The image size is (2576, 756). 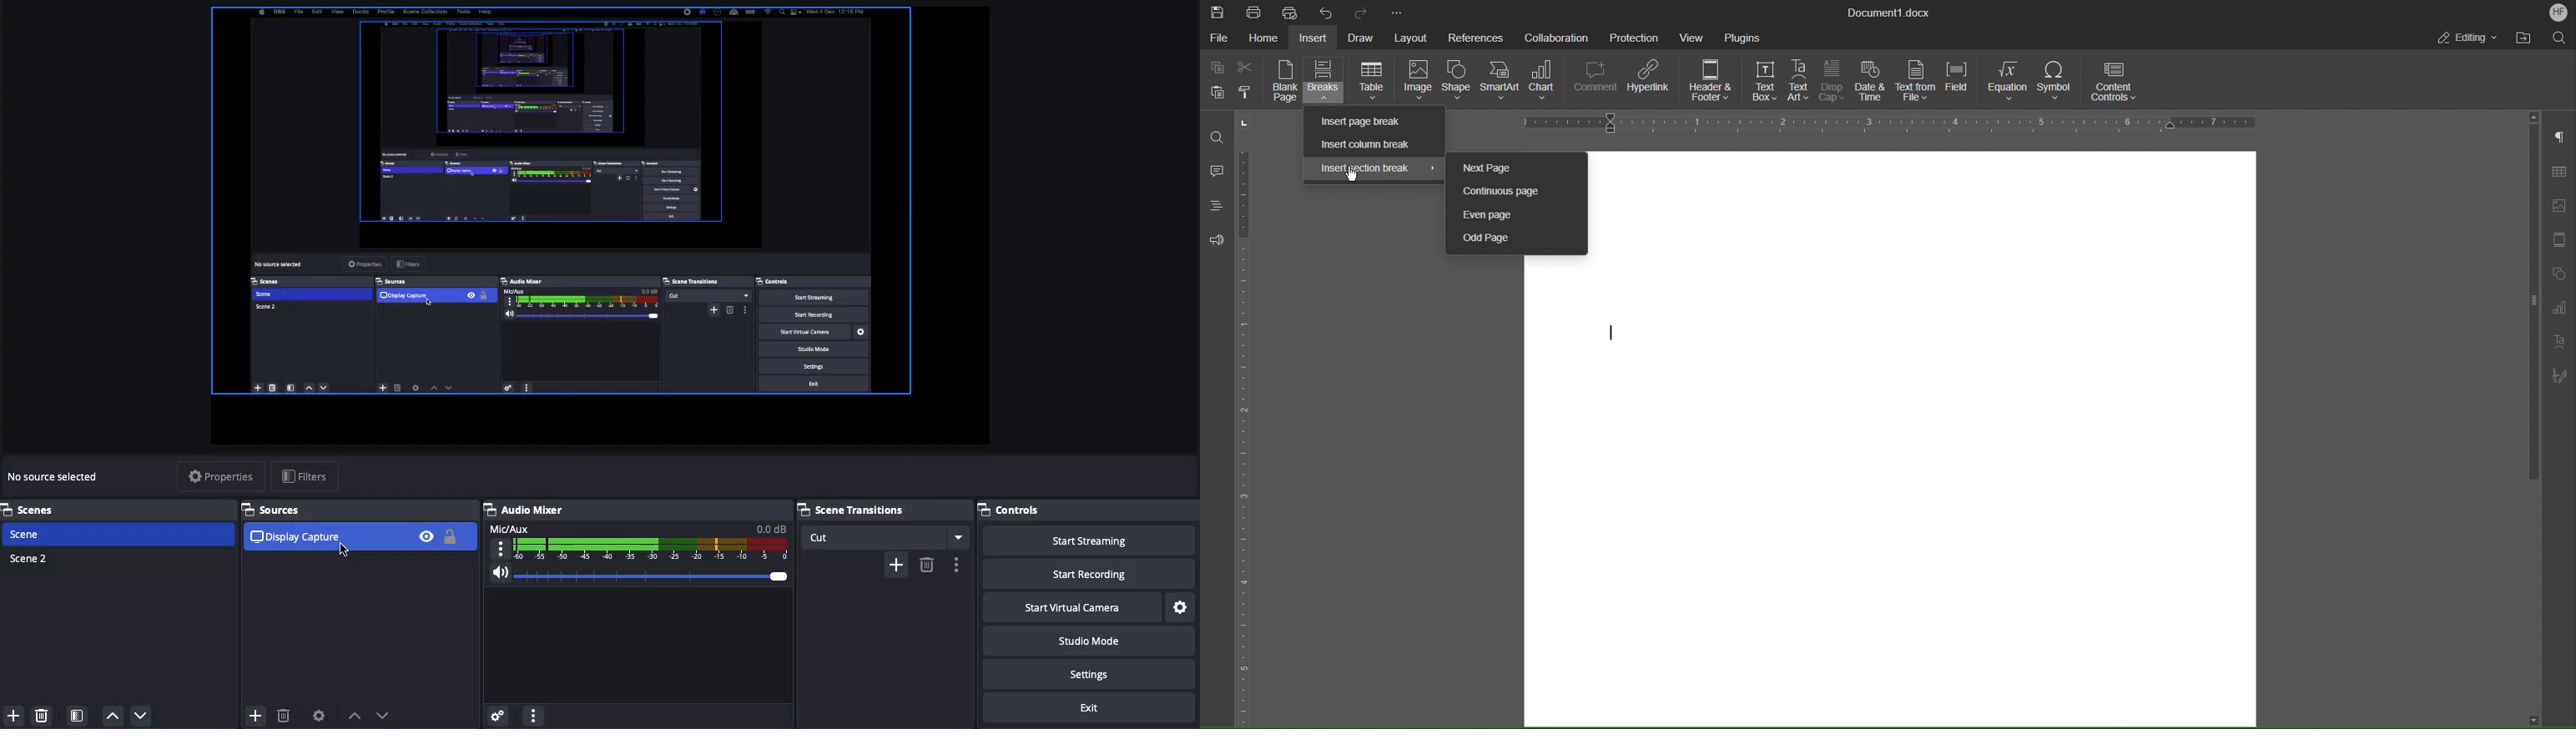 What do you see at coordinates (1364, 36) in the screenshot?
I see `Draw` at bounding box center [1364, 36].